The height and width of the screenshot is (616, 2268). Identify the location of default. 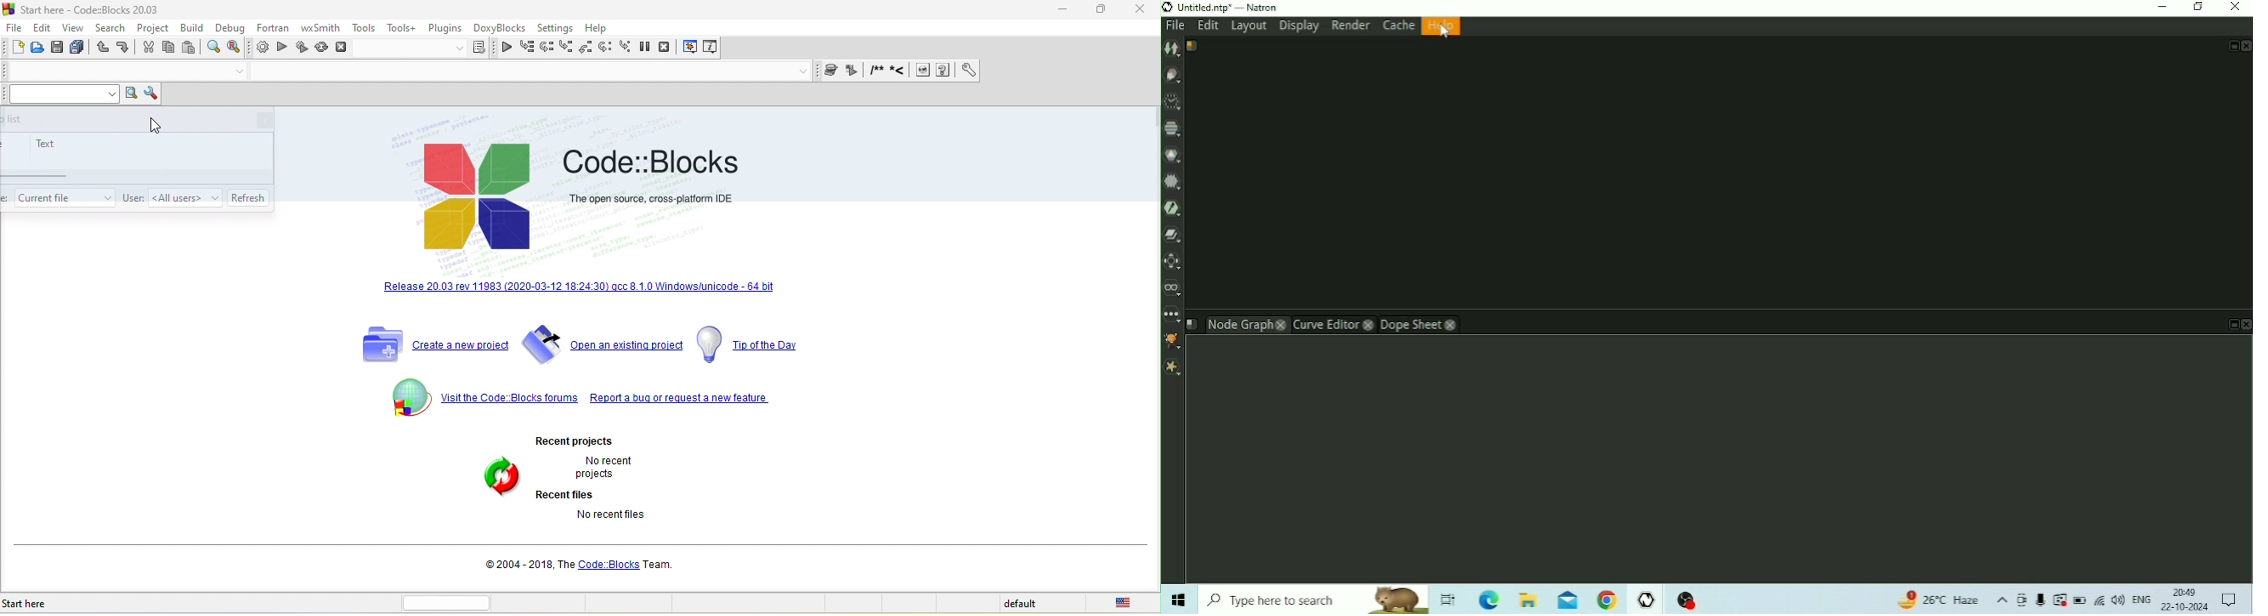
(1033, 604).